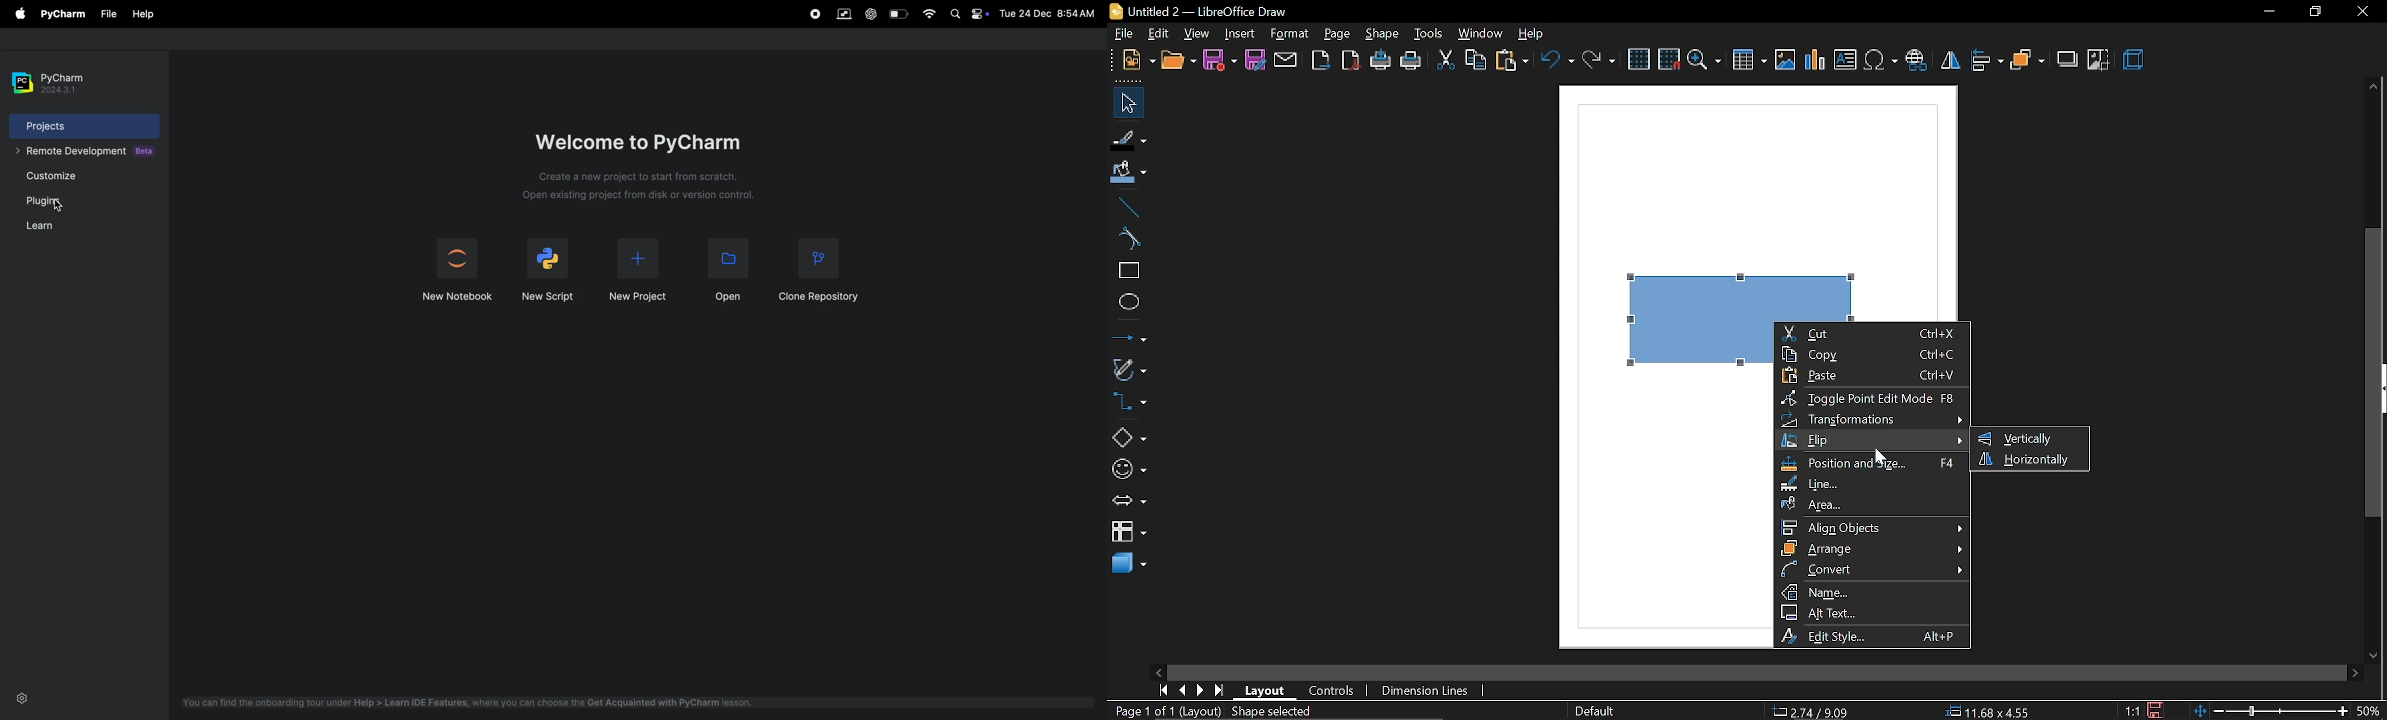  Describe the element at coordinates (2096, 61) in the screenshot. I see `crop` at that location.